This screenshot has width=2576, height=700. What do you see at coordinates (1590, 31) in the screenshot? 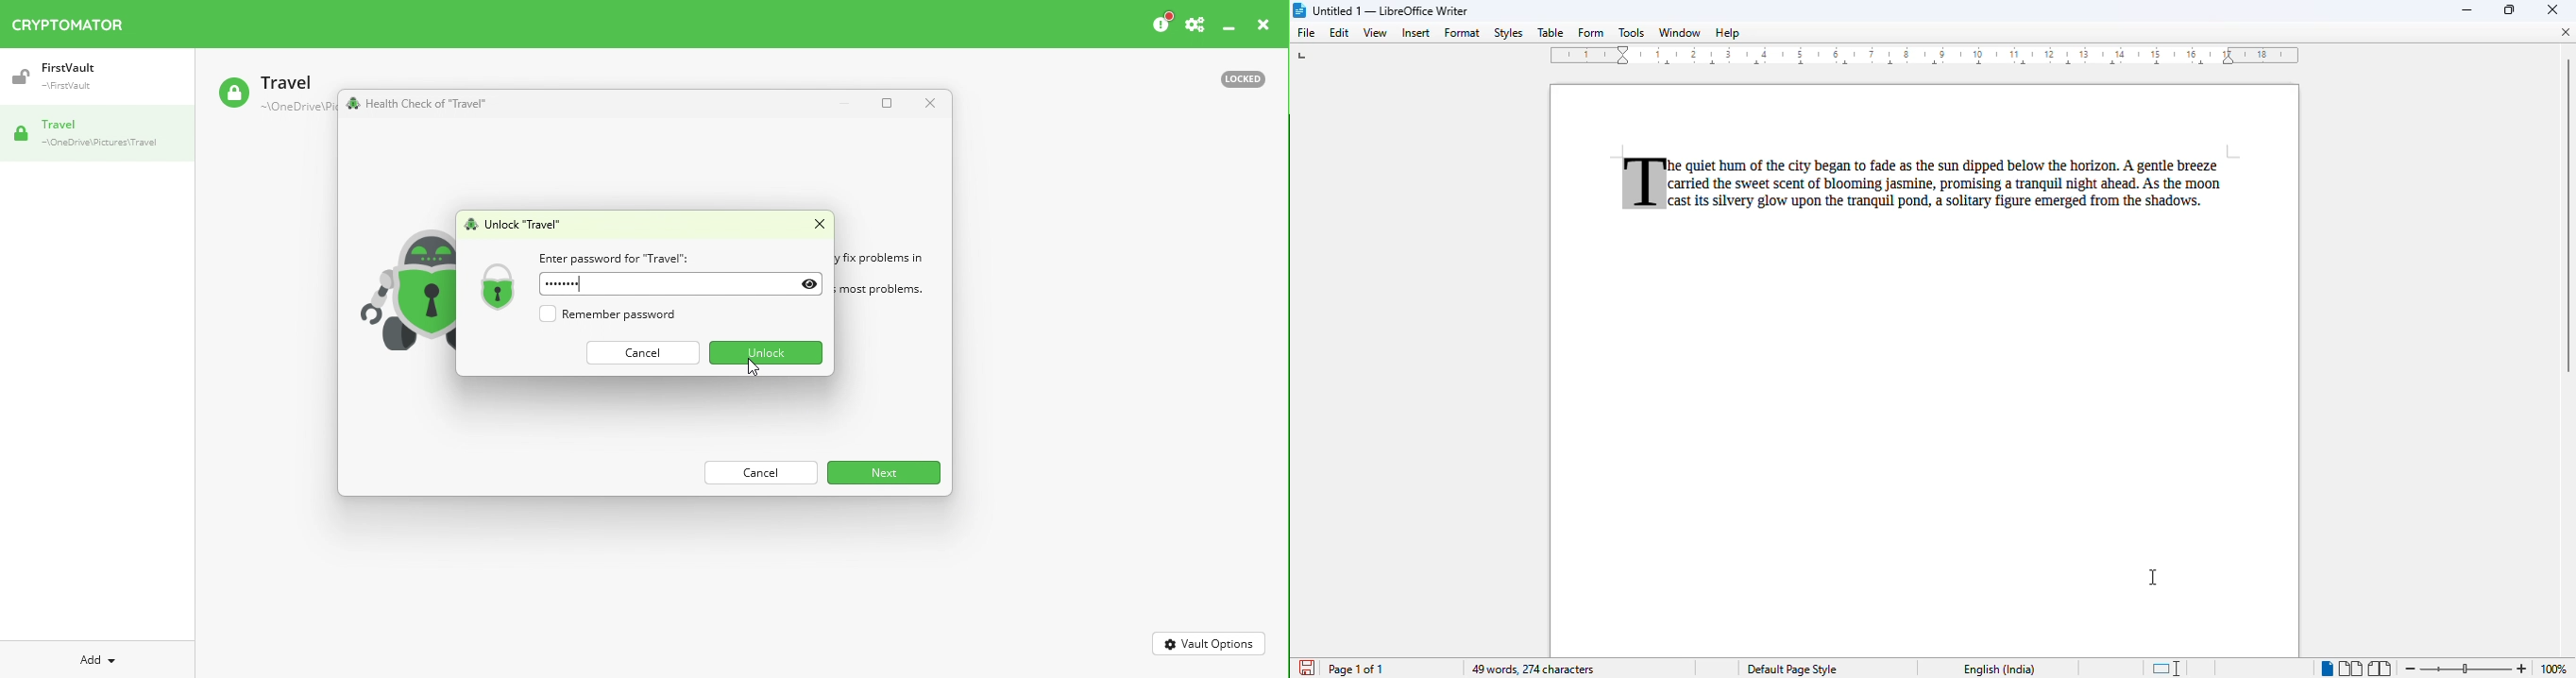
I see `form` at bounding box center [1590, 31].